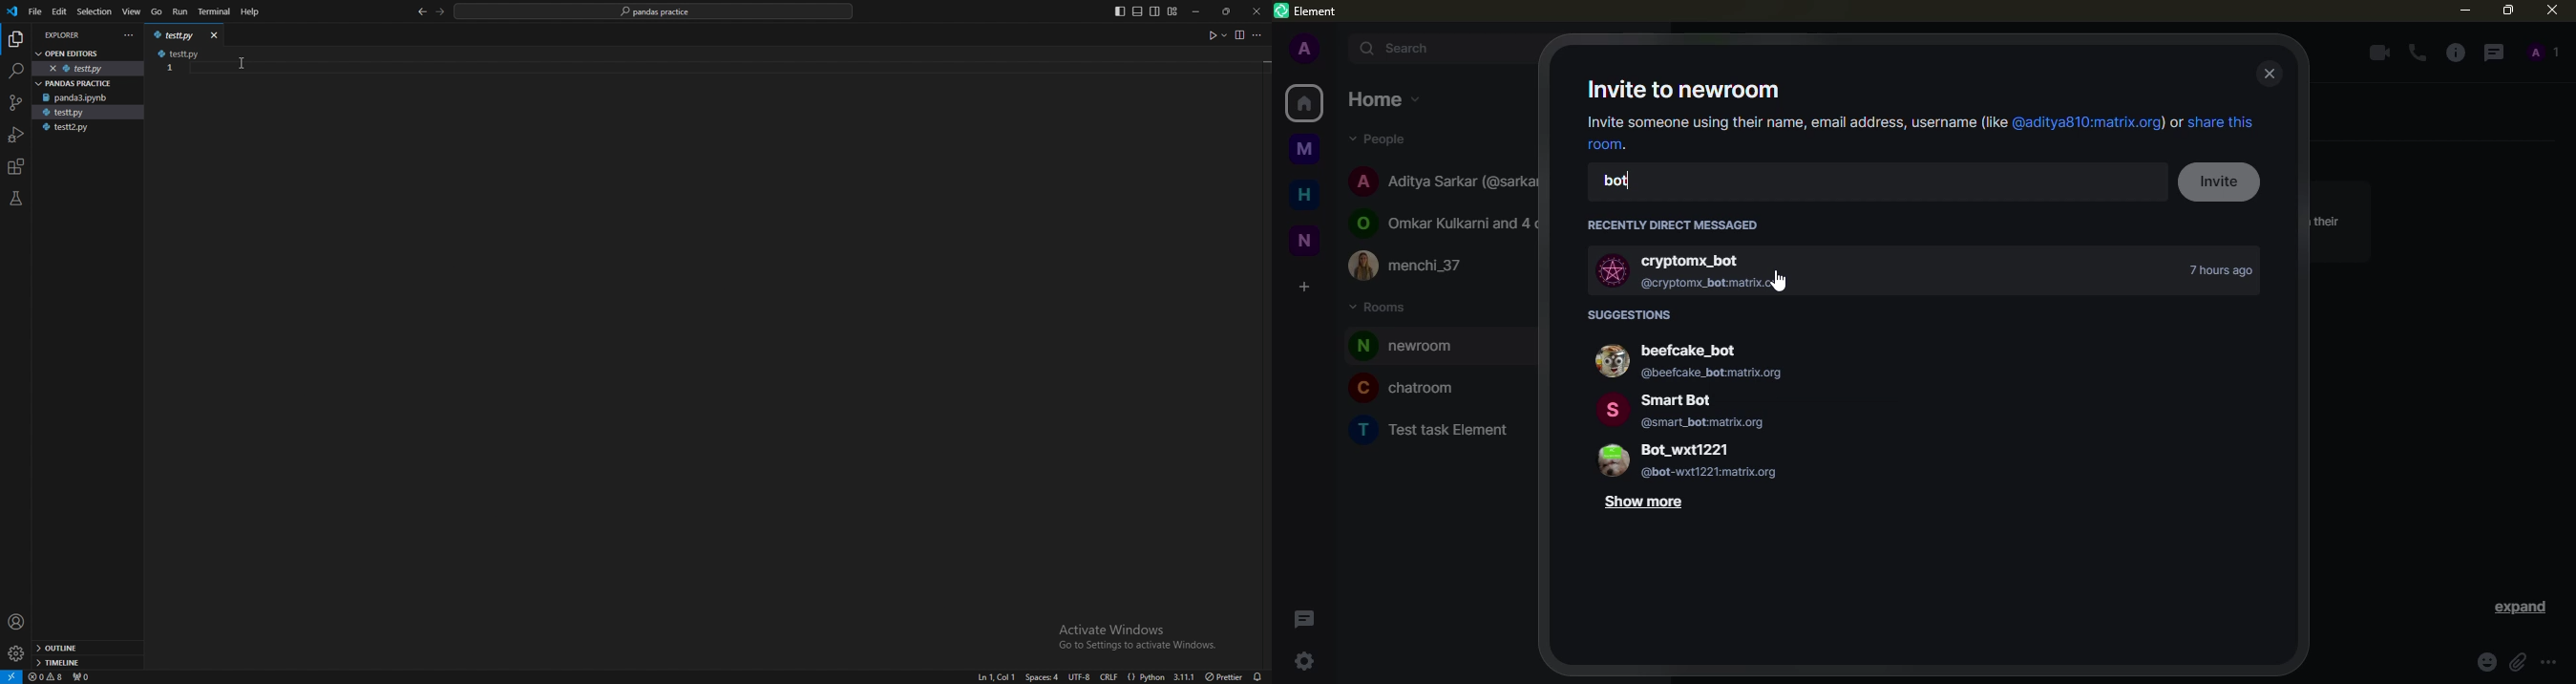 This screenshot has width=2576, height=700. What do you see at coordinates (61, 11) in the screenshot?
I see `edit` at bounding box center [61, 11].